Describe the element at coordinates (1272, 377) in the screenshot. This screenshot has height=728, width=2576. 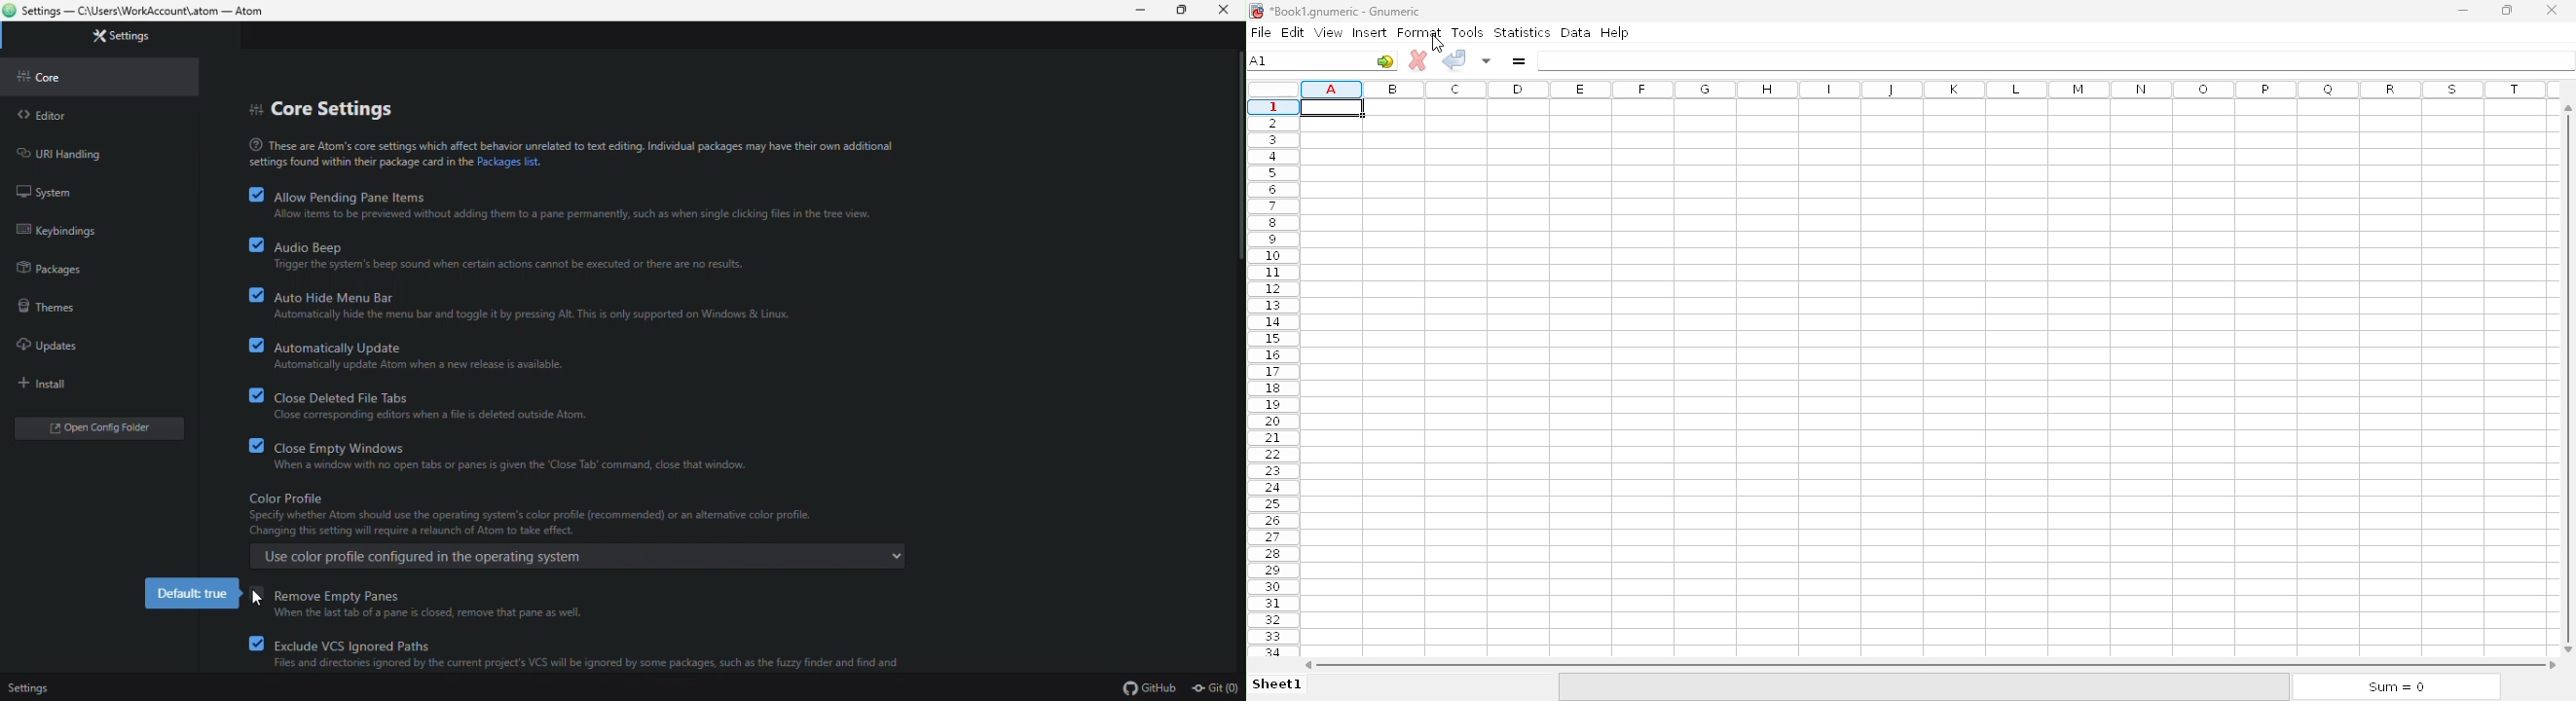
I see `rows` at that location.